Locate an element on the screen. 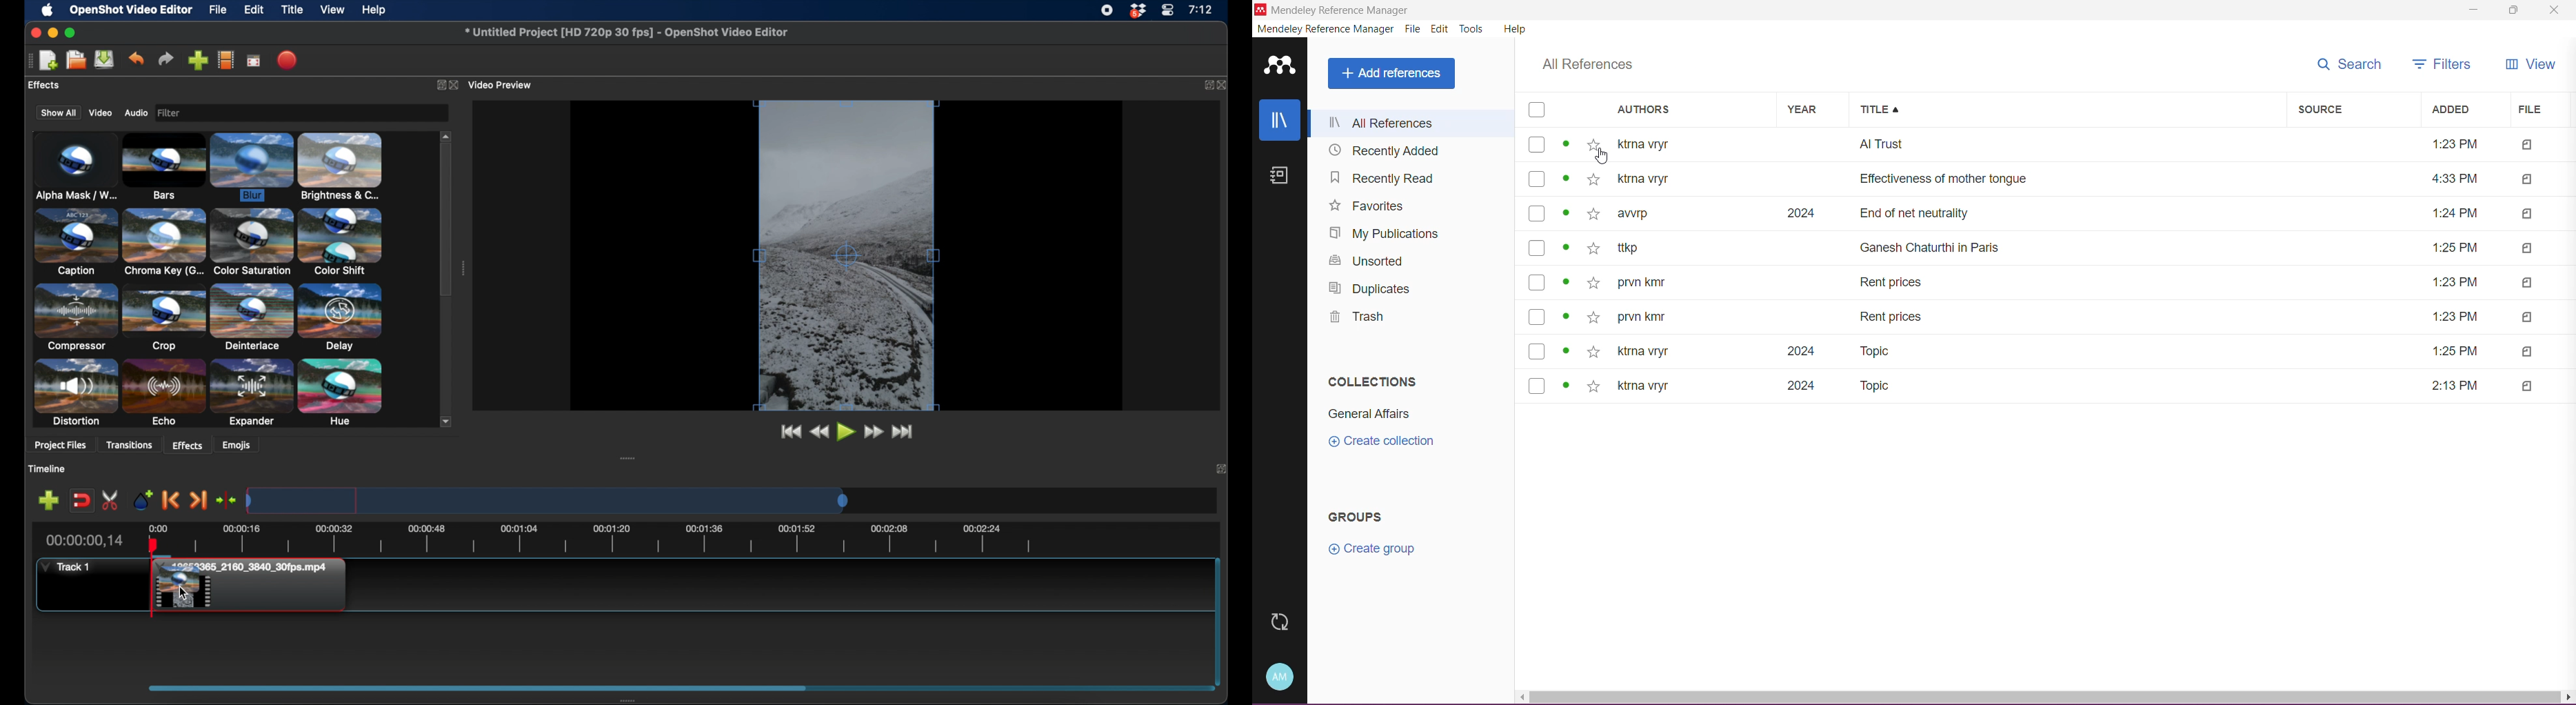  color saturation is located at coordinates (251, 242).